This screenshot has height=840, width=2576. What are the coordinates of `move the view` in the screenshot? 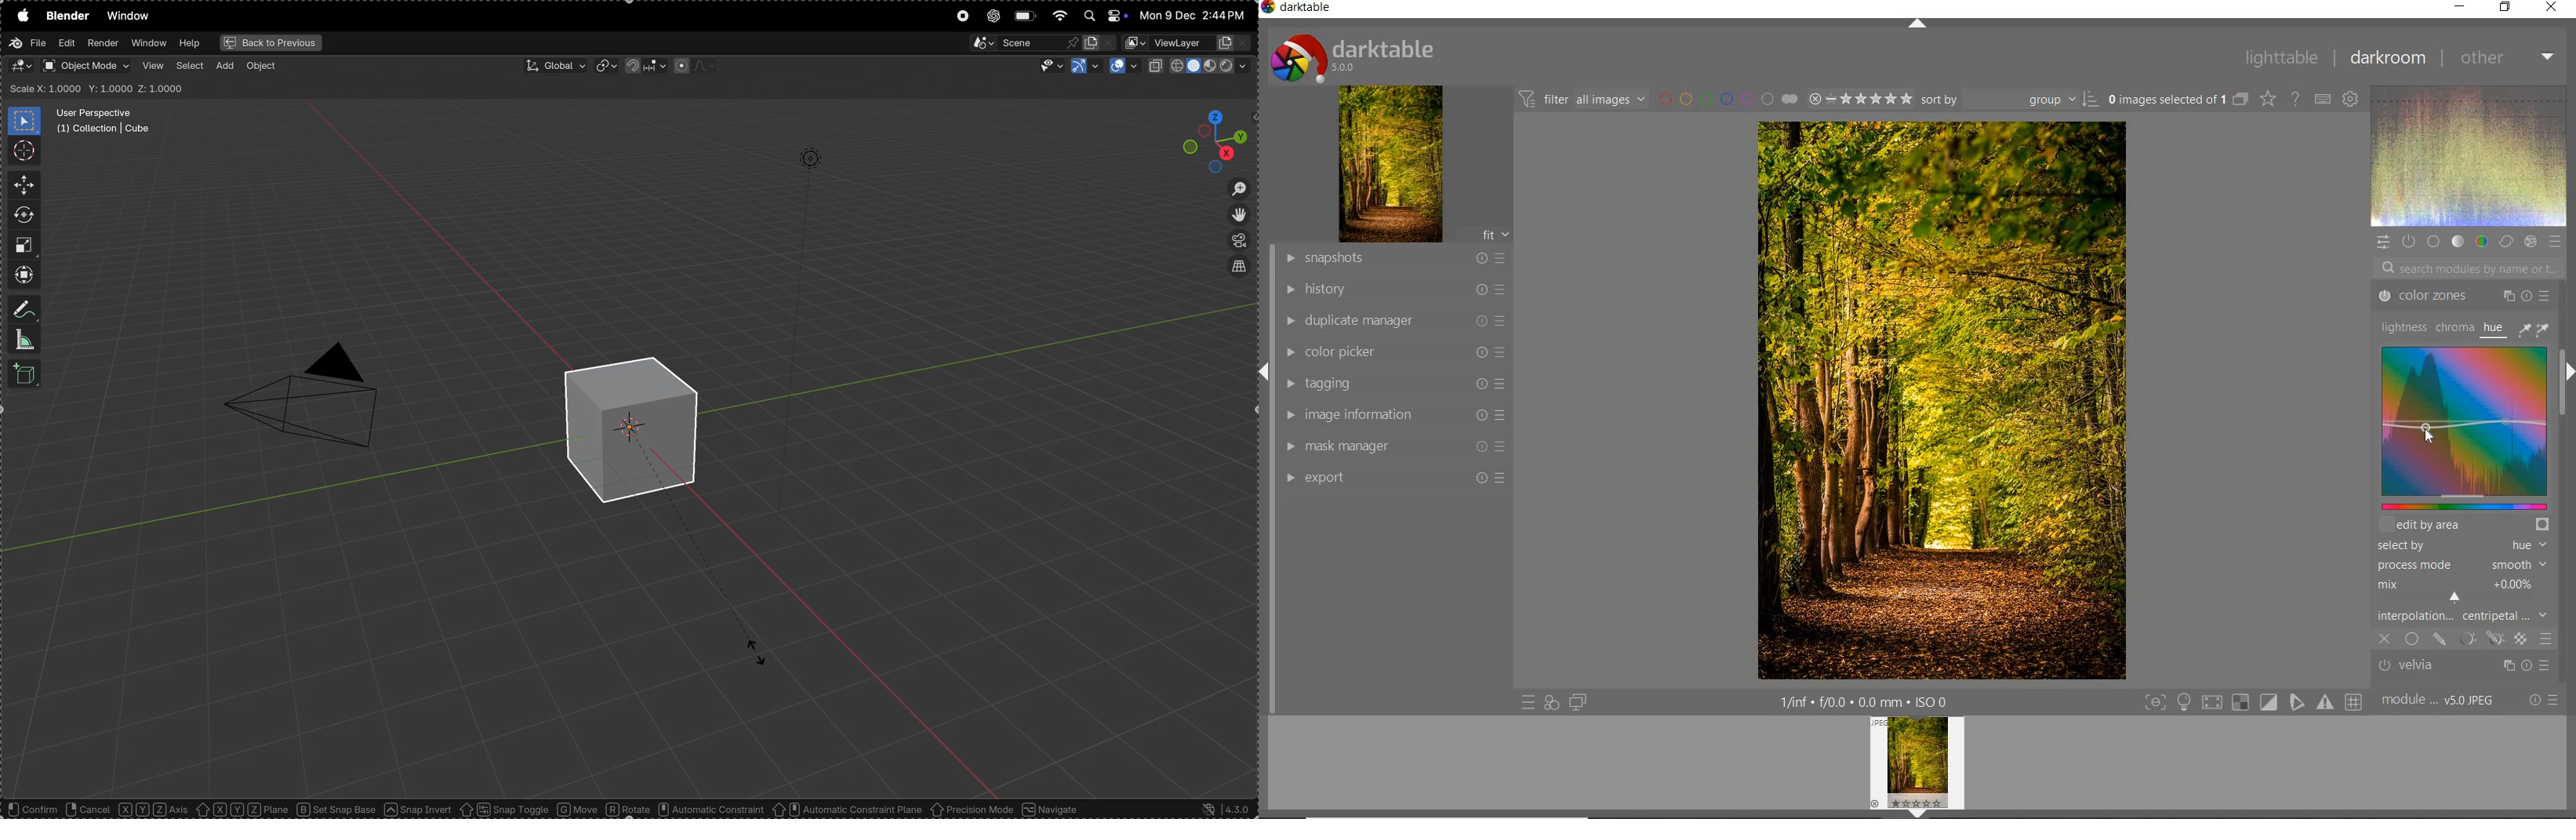 It's located at (1240, 216).